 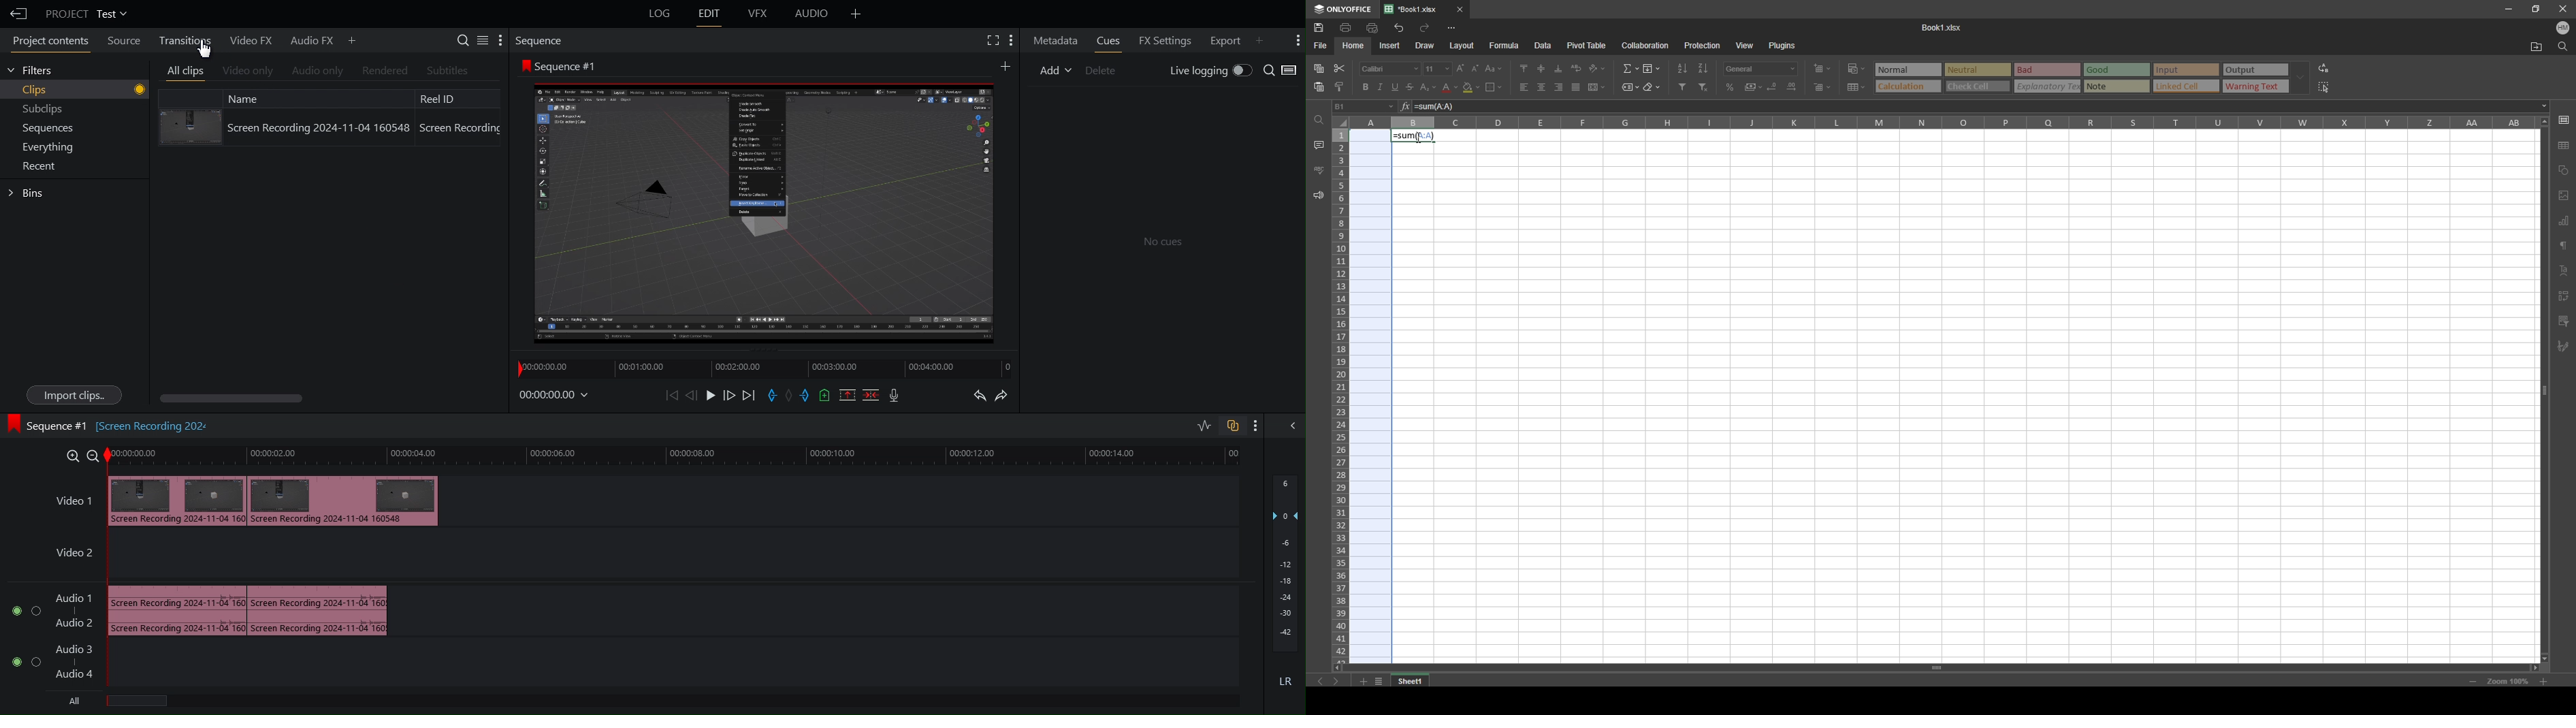 What do you see at coordinates (74, 622) in the screenshot?
I see `Audio track 2` at bounding box center [74, 622].